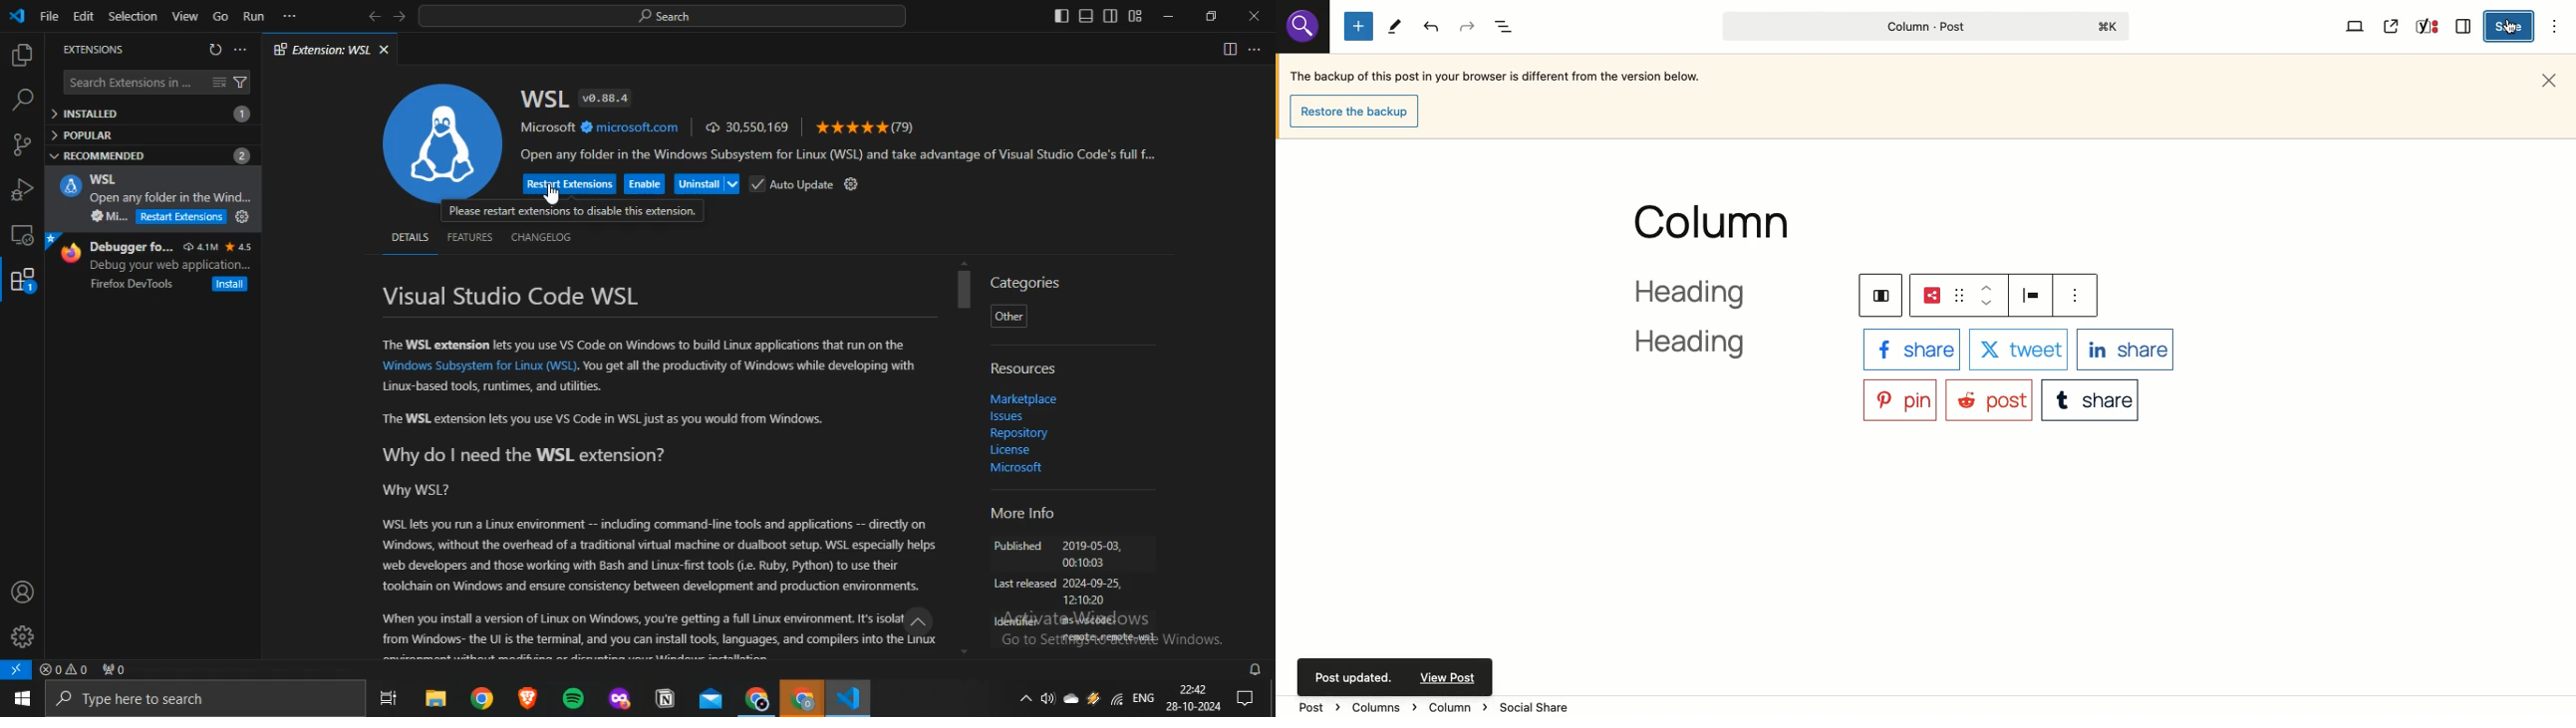 The image size is (2576, 728). Describe the element at coordinates (1016, 466) in the screenshot. I see `Microsoft` at that location.